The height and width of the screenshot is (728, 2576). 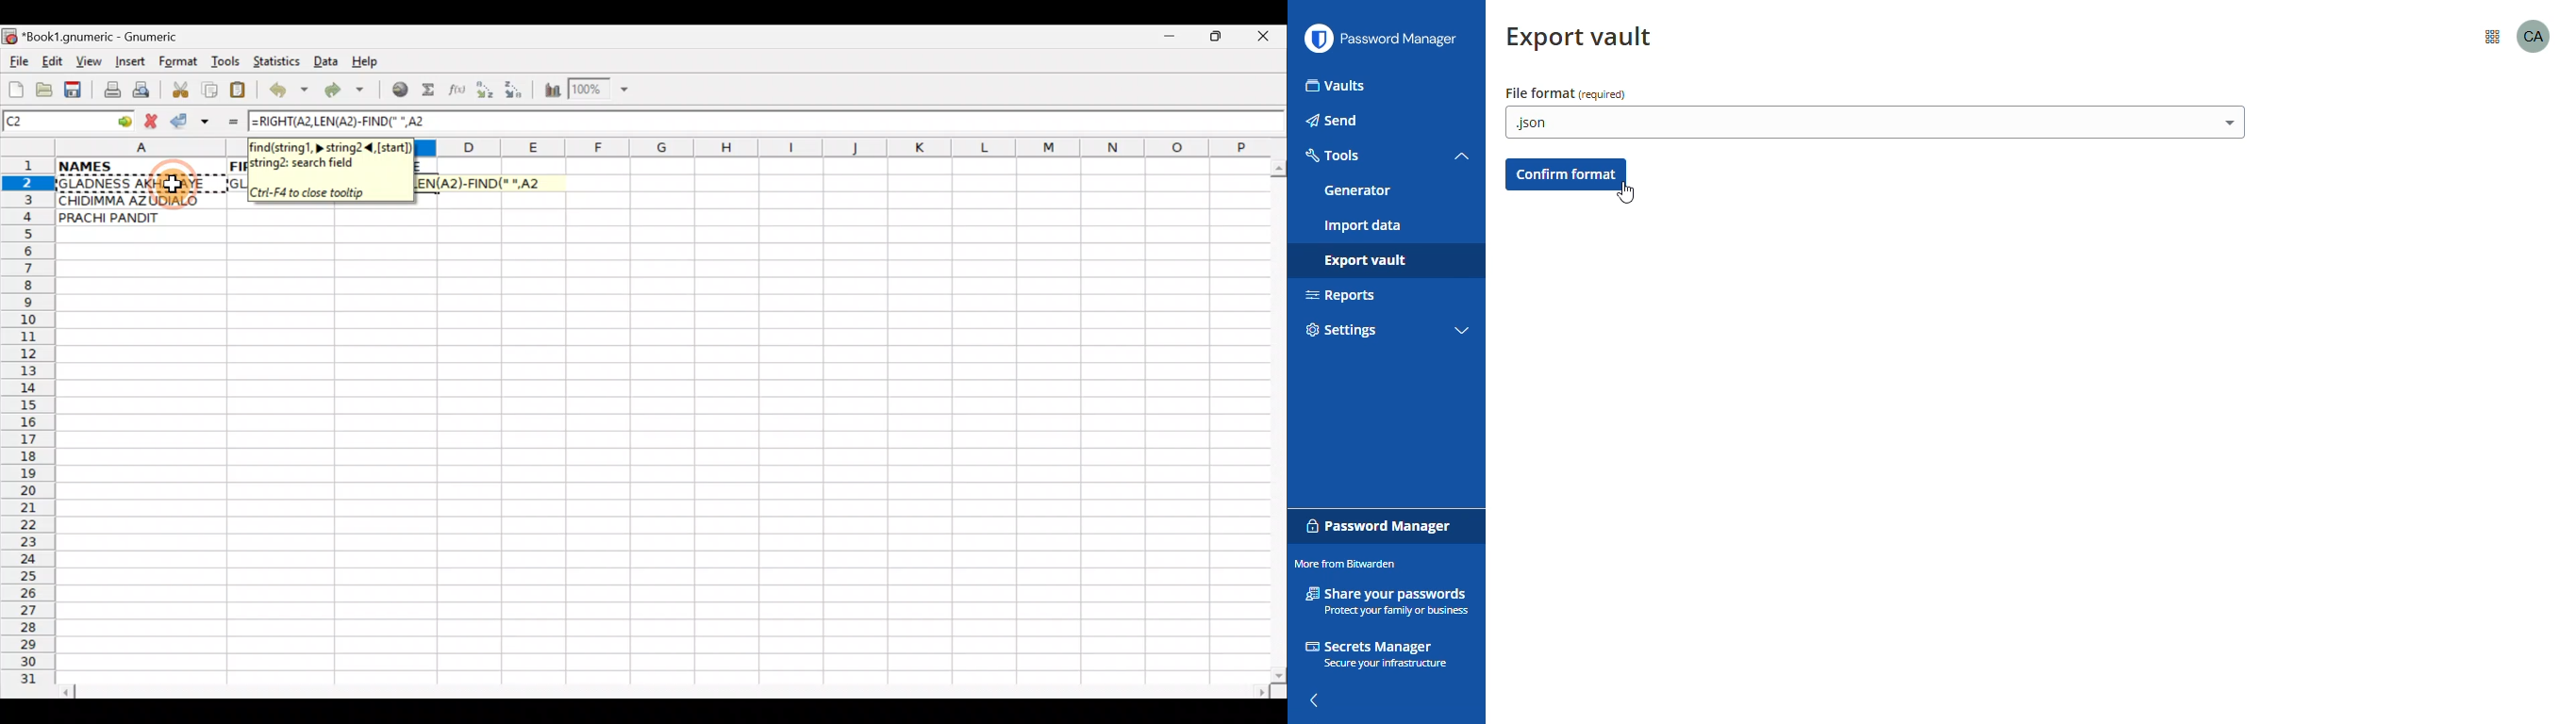 I want to click on Copy selection, so click(x=211, y=89).